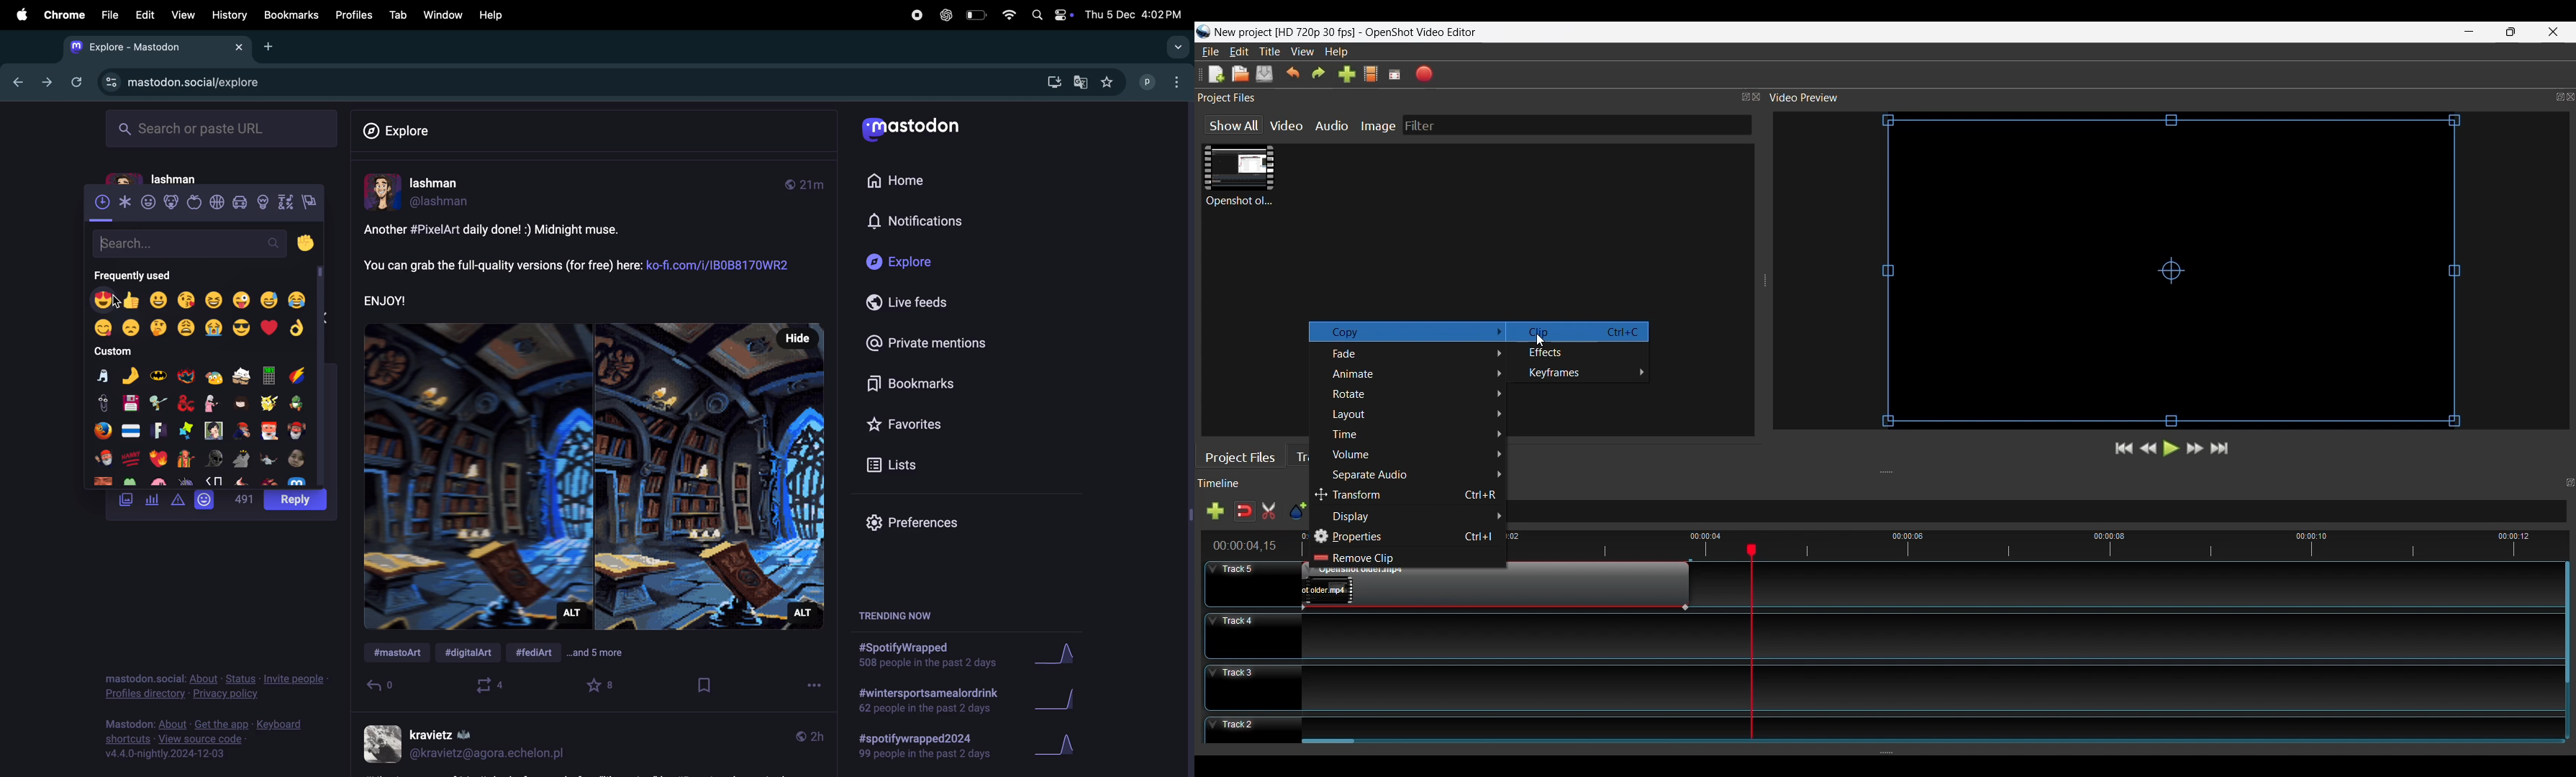  Describe the element at coordinates (1925, 687) in the screenshot. I see `Track Panel` at that location.